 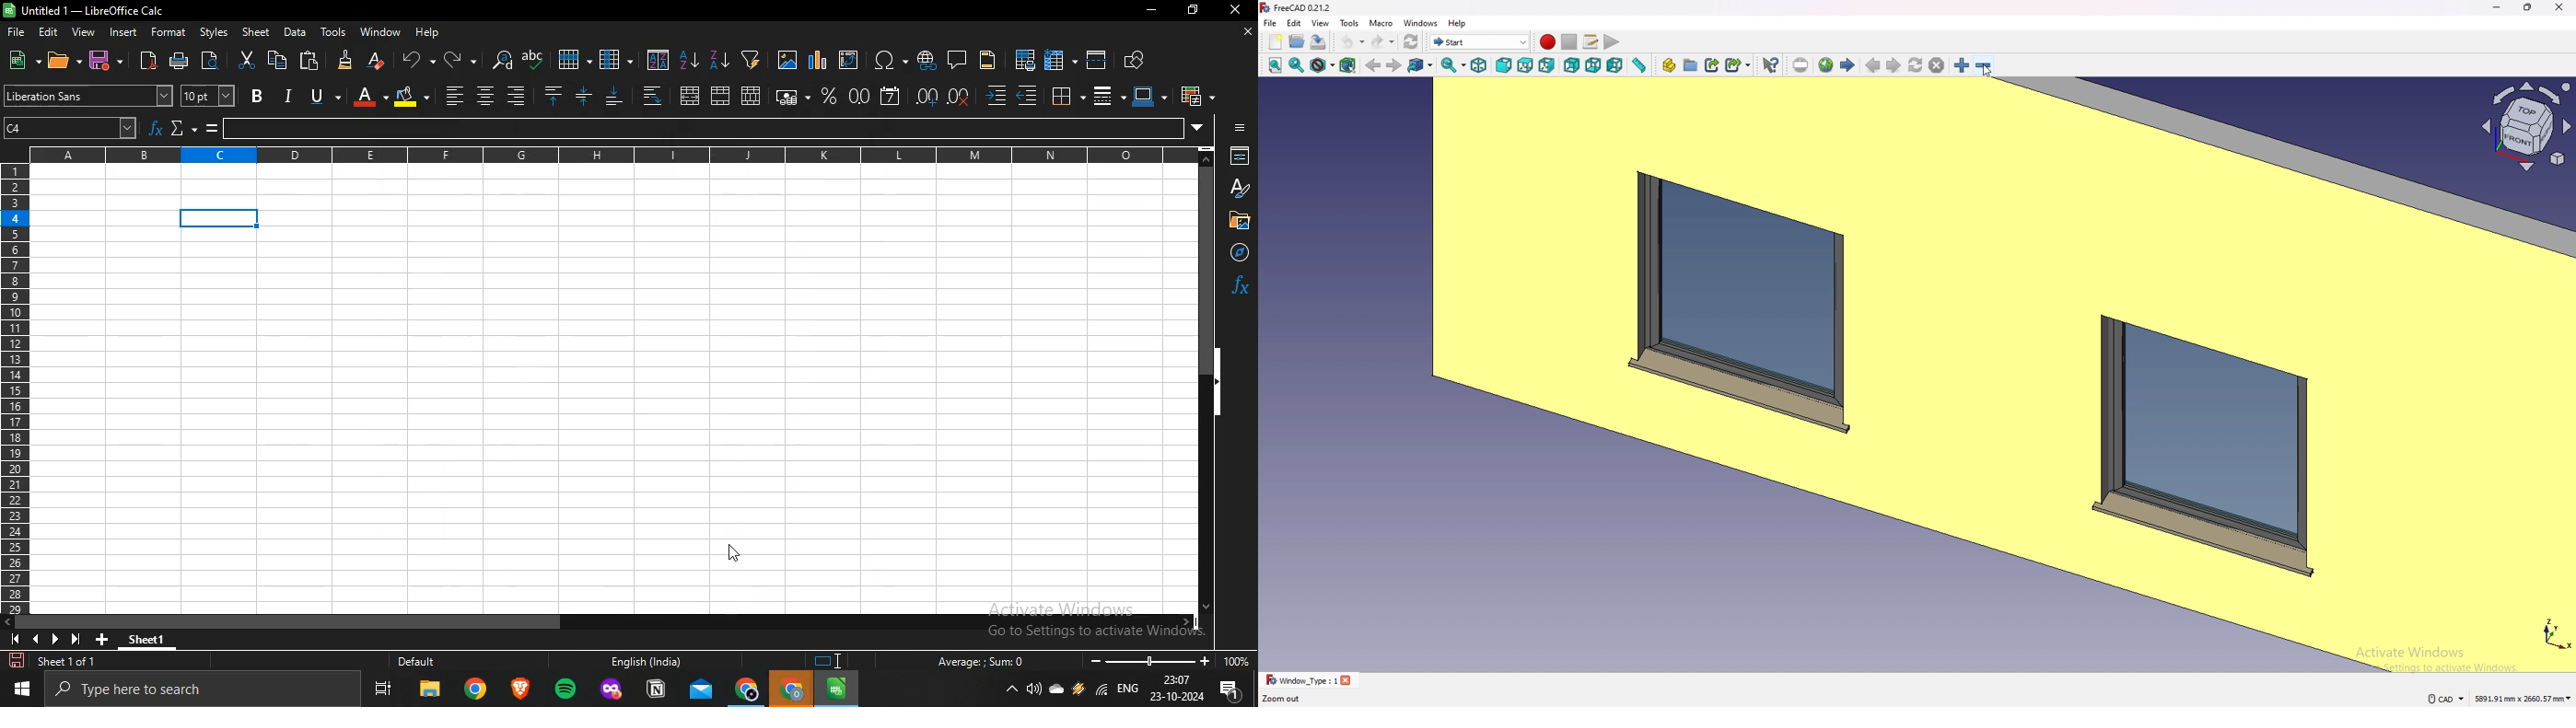 I want to click on workspace, so click(x=1865, y=374).